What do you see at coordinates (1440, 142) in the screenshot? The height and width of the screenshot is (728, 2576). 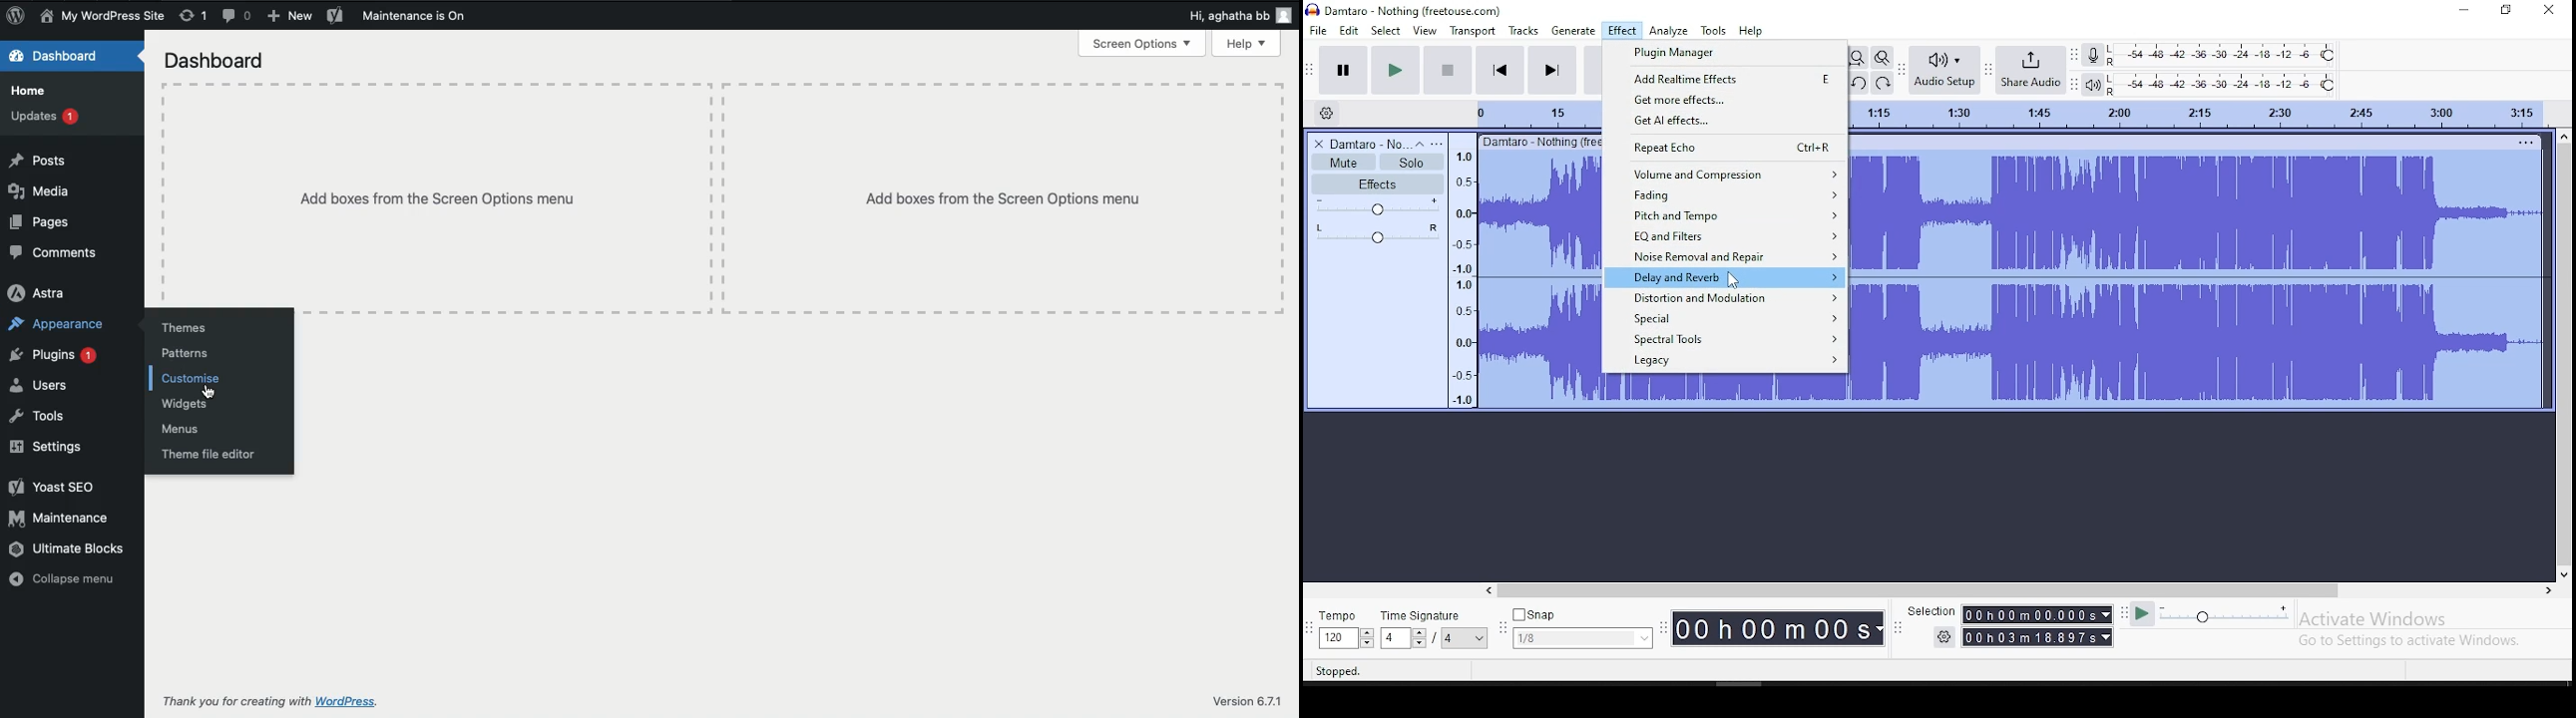 I see `open menu` at bounding box center [1440, 142].